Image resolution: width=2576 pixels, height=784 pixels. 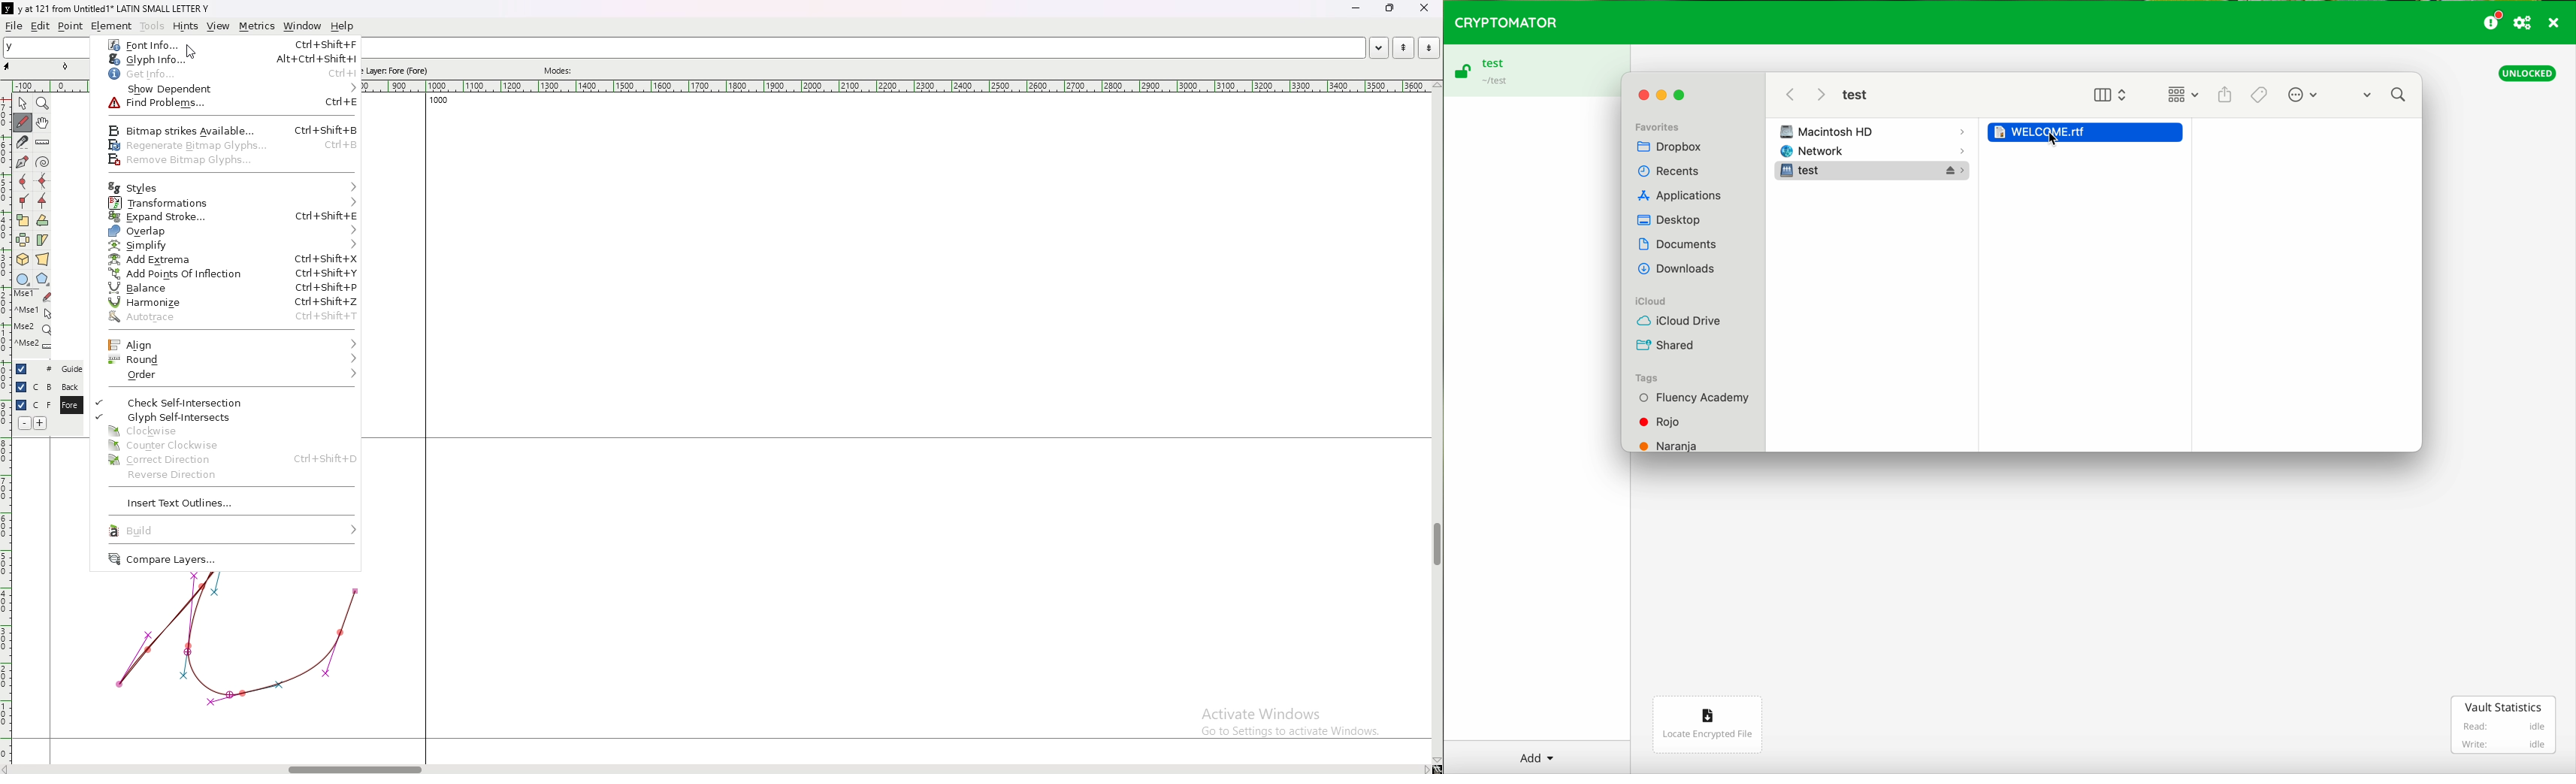 I want to click on font info, so click(x=228, y=44).